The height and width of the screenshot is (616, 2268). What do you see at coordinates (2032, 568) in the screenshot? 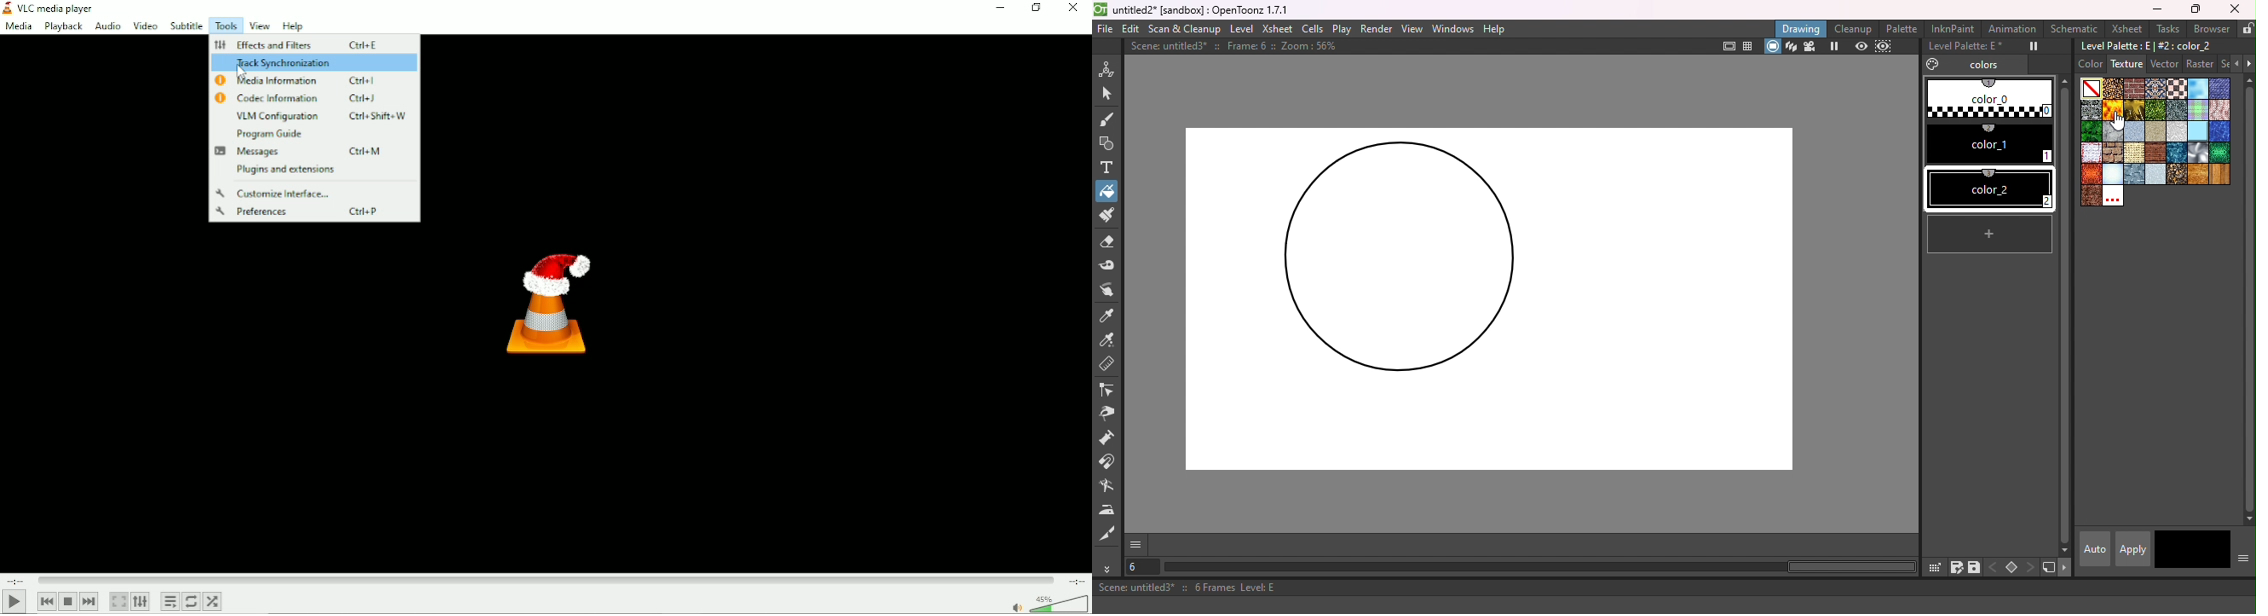
I see `next key` at bounding box center [2032, 568].